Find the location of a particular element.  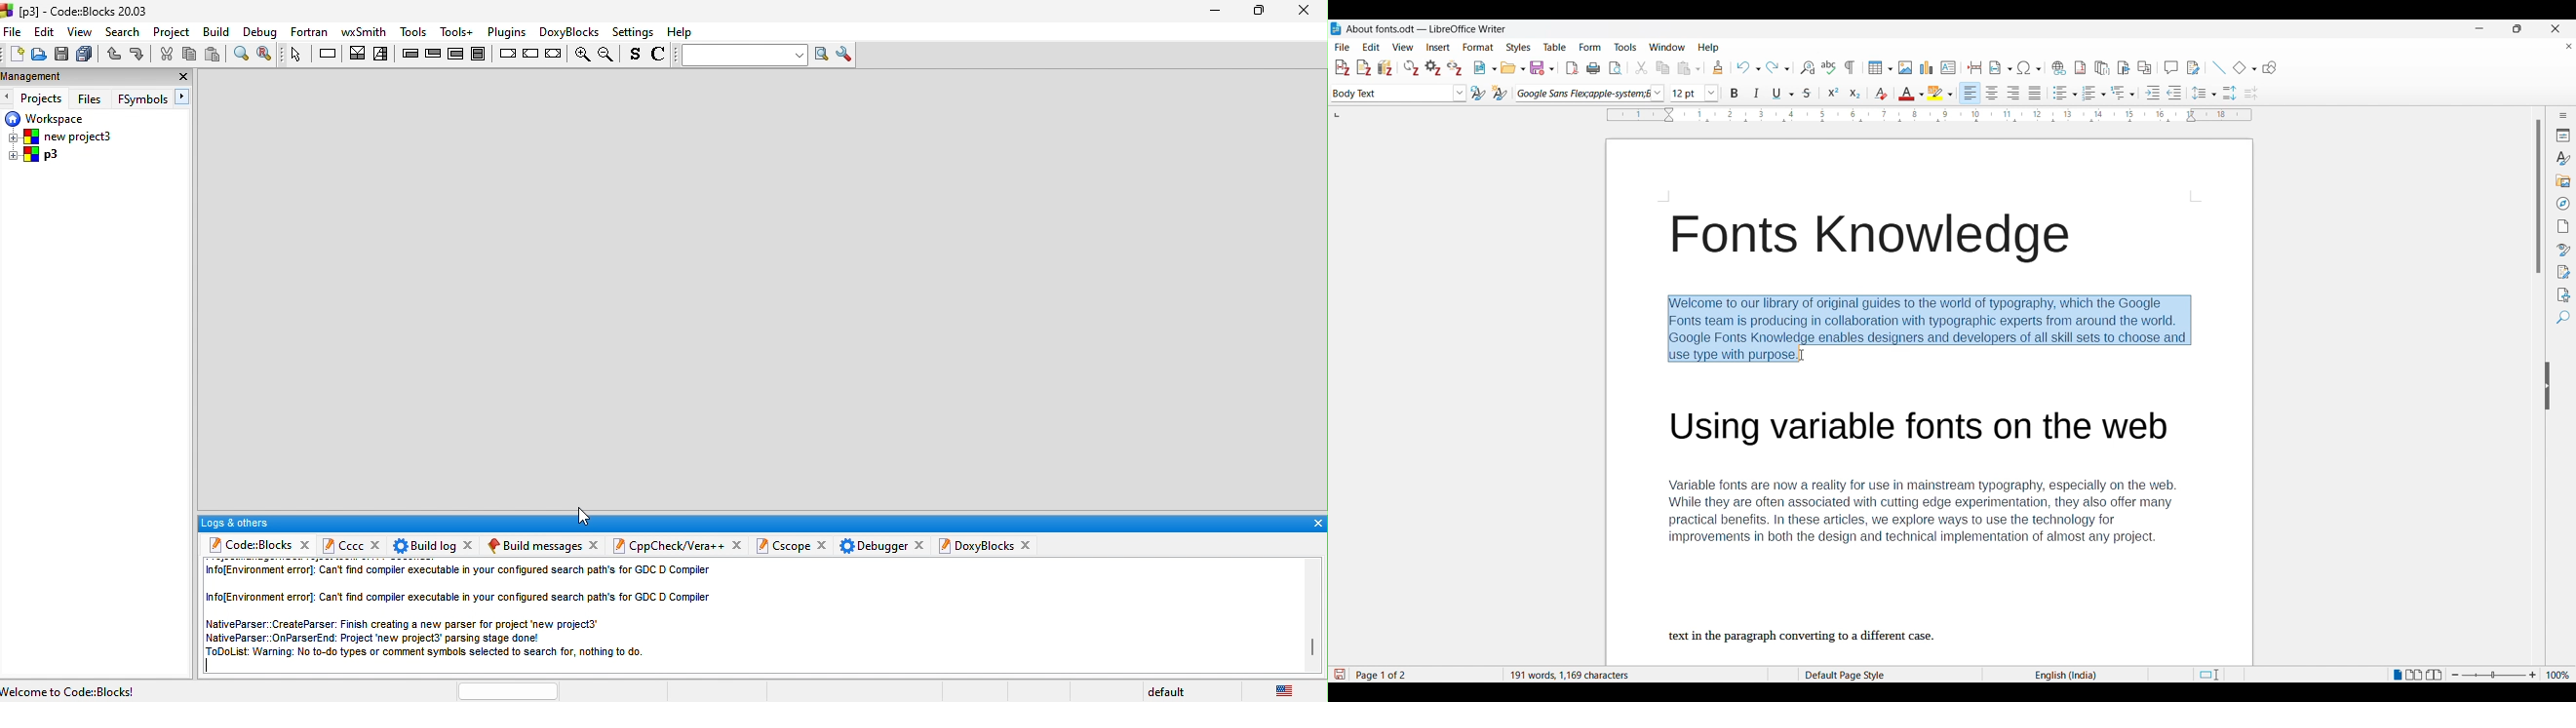

Font size is located at coordinates (1695, 93).